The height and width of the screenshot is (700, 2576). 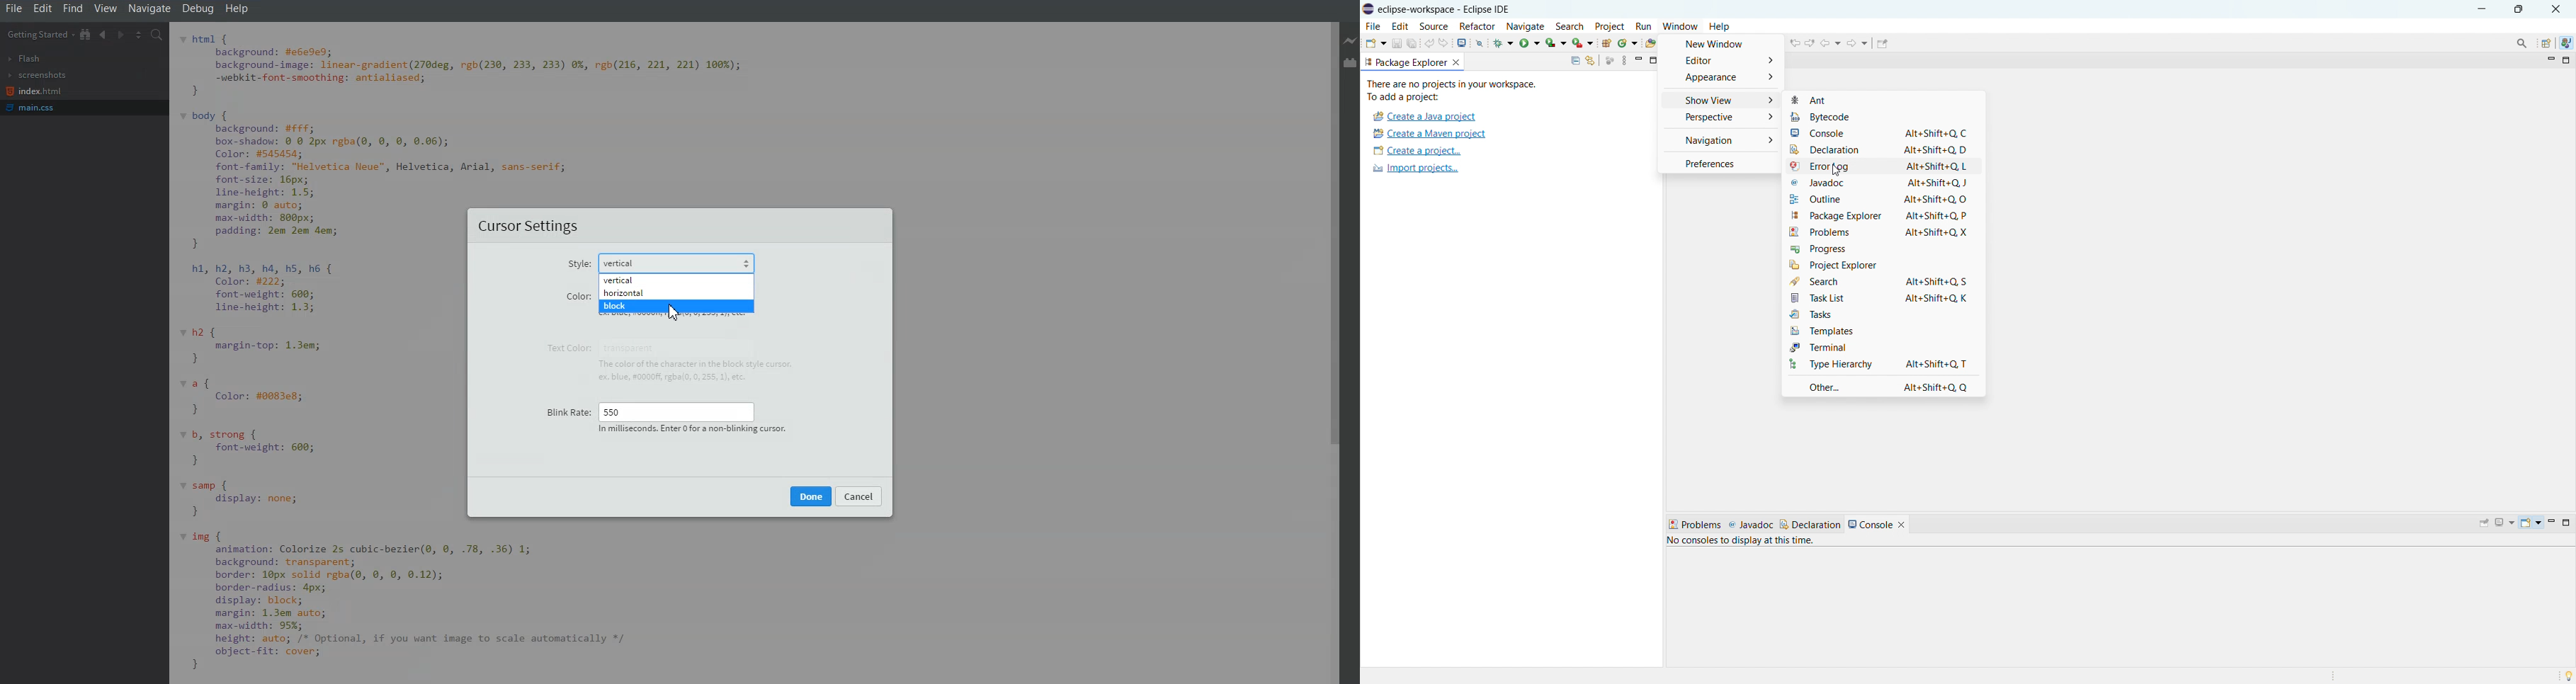 I want to click on Vertical Scroll bar, so click(x=1329, y=353).